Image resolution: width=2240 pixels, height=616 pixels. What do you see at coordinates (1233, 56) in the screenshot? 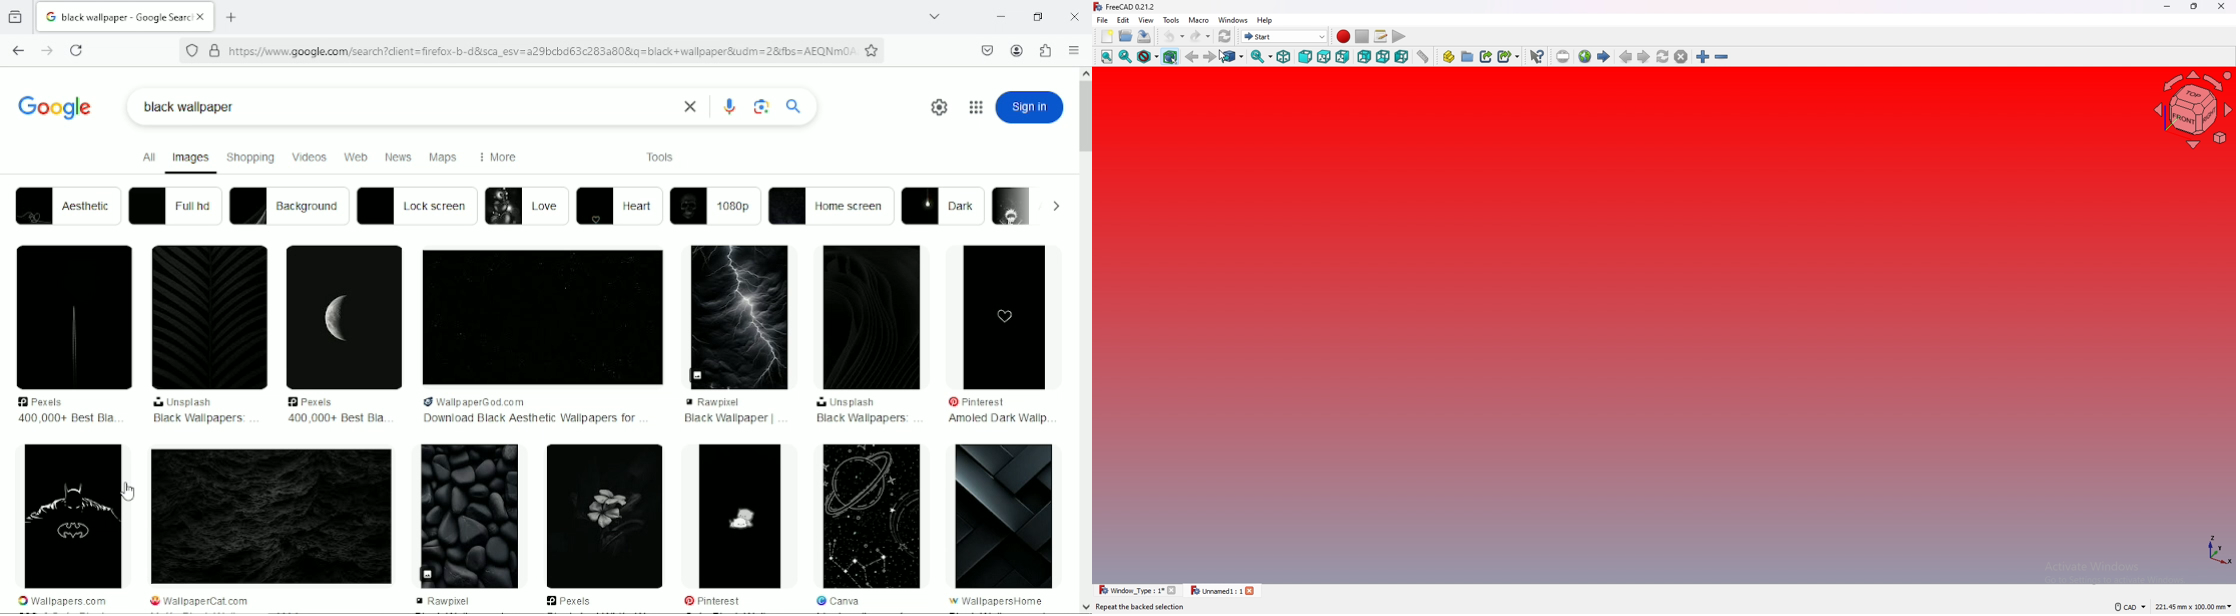
I see `go to linked object` at bounding box center [1233, 56].